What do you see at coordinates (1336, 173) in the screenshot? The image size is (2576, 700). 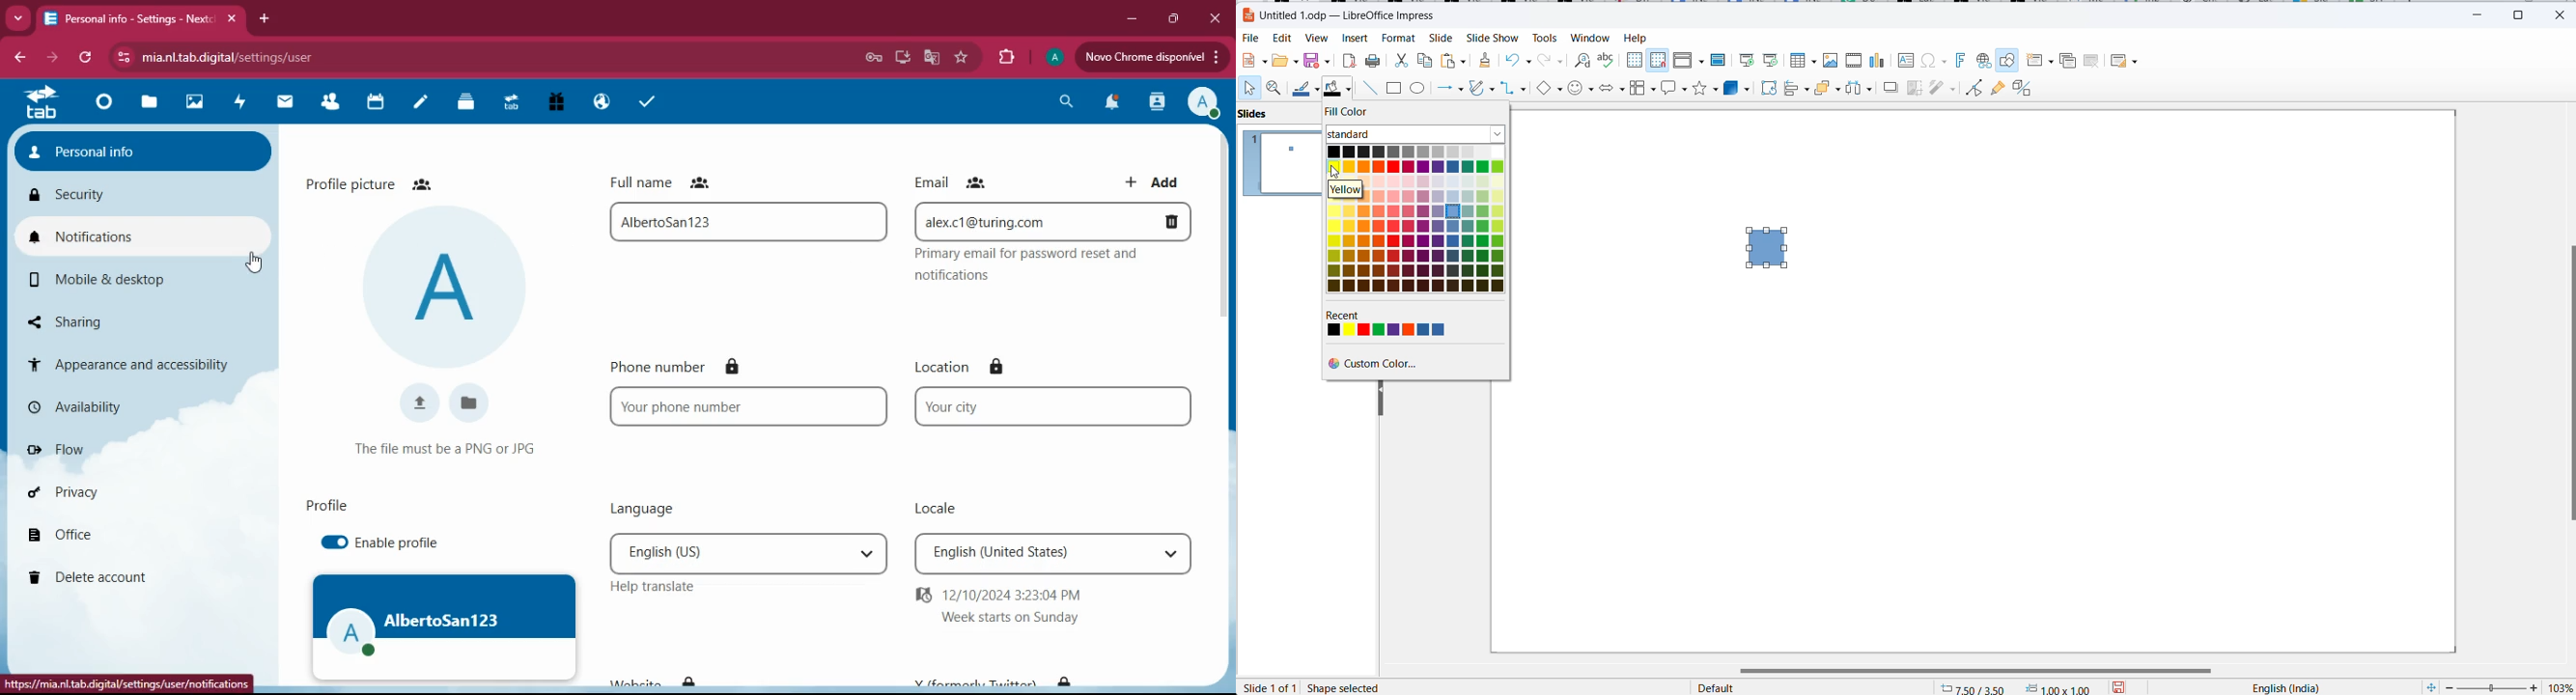 I see `cursor` at bounding box center [1336, 173].